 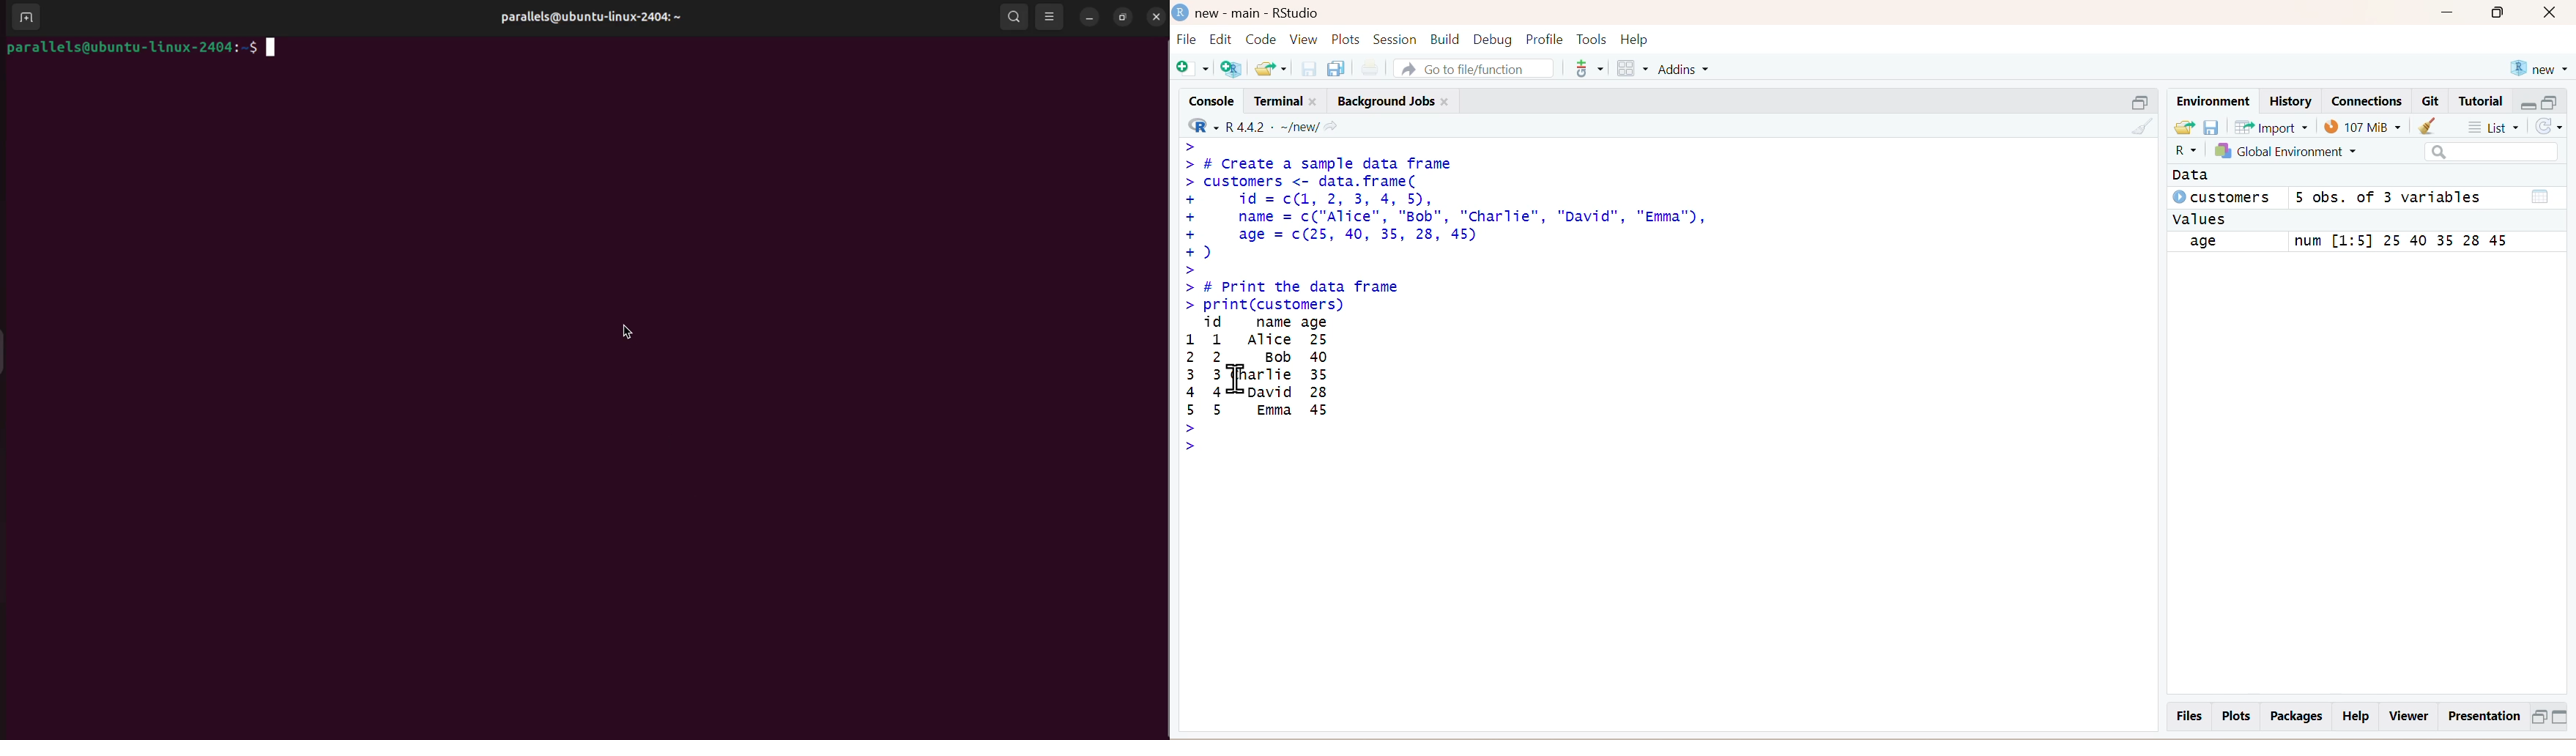 What do you see at coordinates (2290, 100) in the screenshot?
I see `History` at bounding box center [2290, 100].